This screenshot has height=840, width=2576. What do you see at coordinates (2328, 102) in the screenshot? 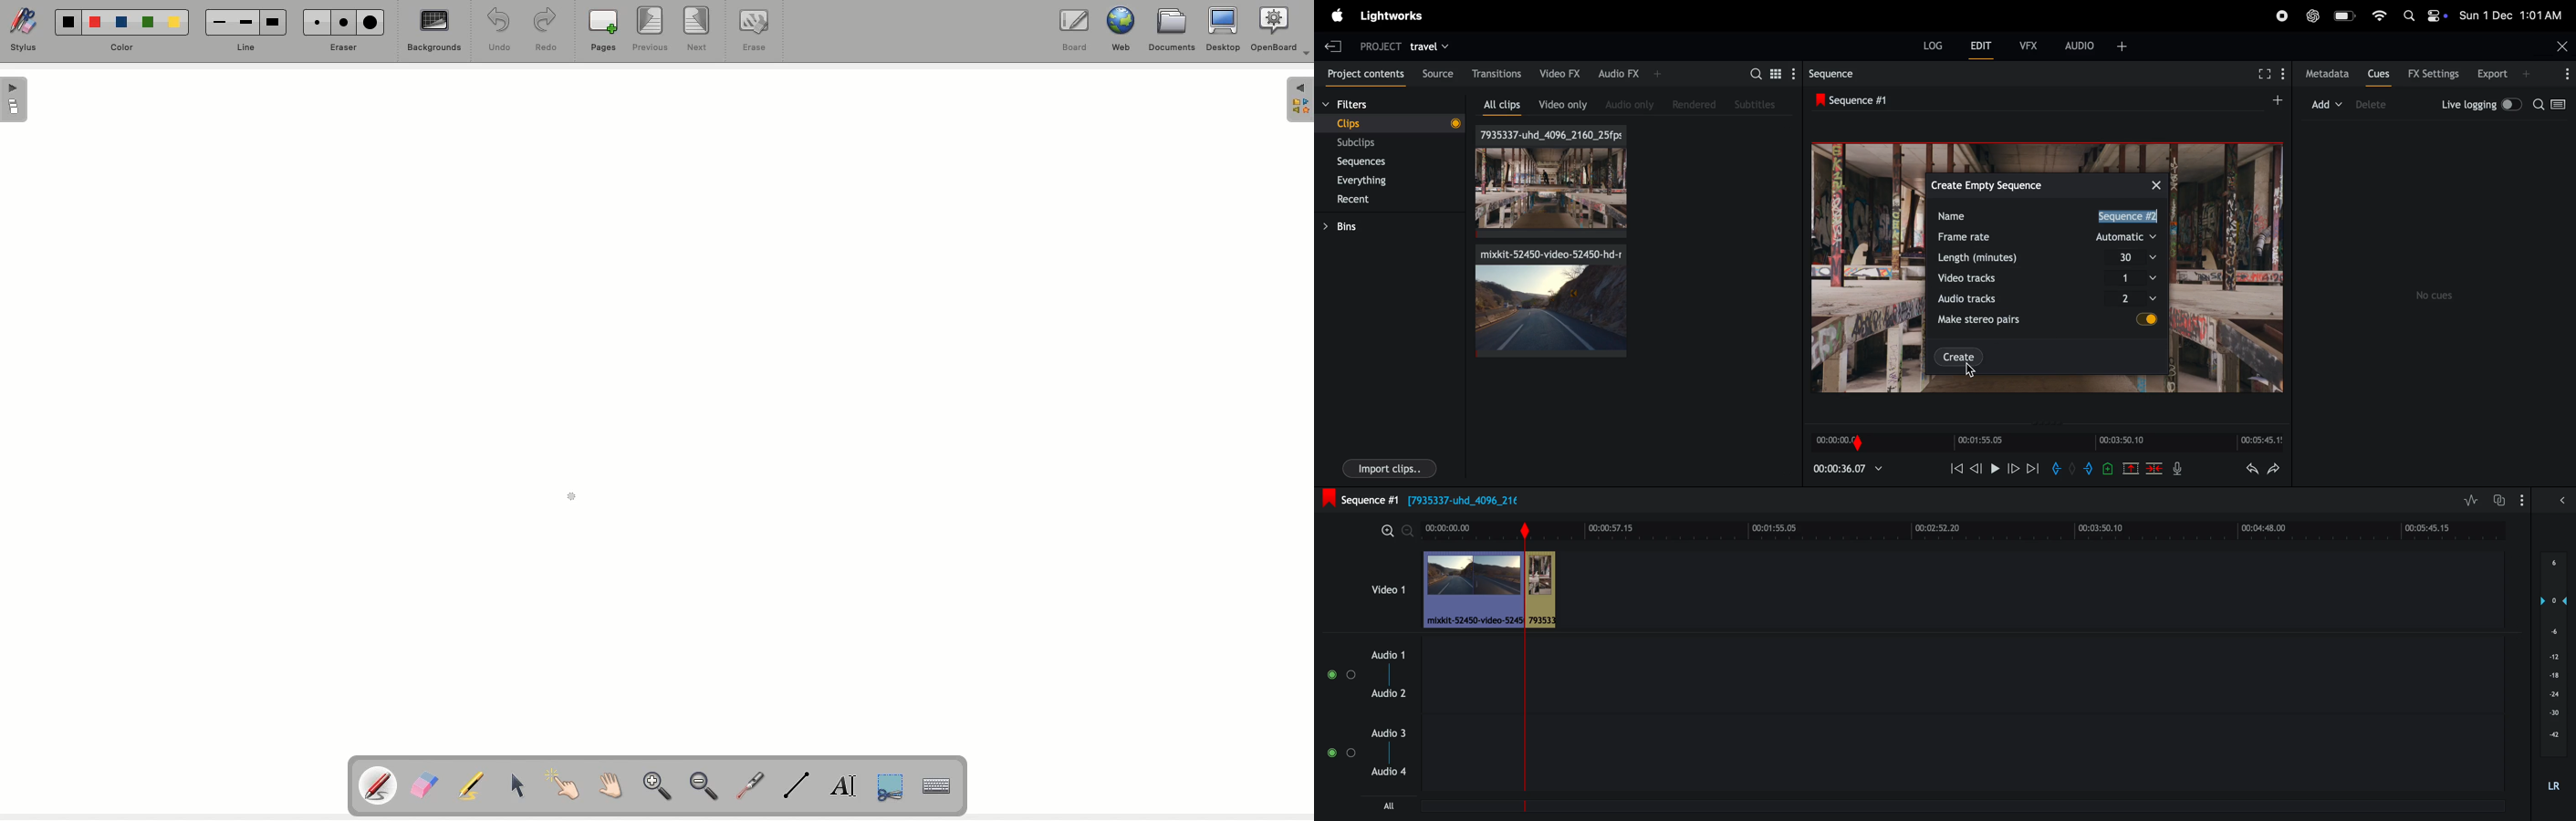
I see `add` at bounding box center [2328, 102].